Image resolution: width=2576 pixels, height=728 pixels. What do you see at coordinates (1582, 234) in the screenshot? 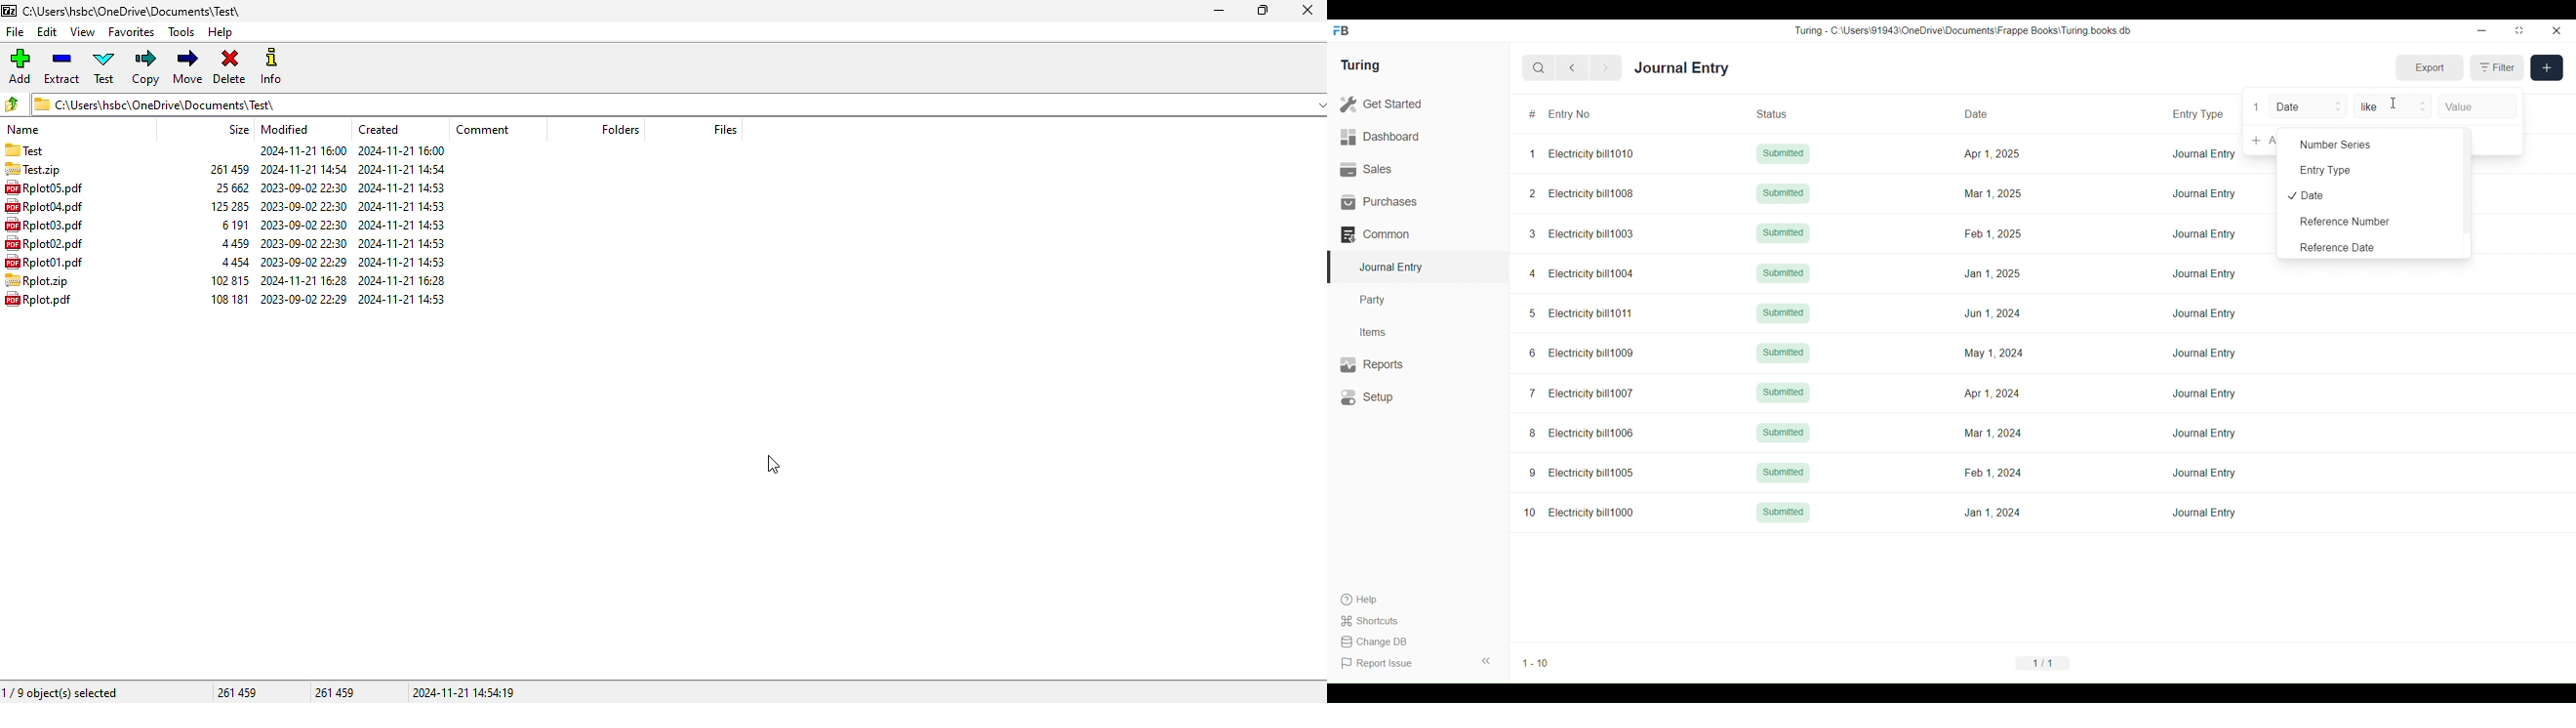
I see `3 Electricity bill1003` at bounding box center [1582, 234].